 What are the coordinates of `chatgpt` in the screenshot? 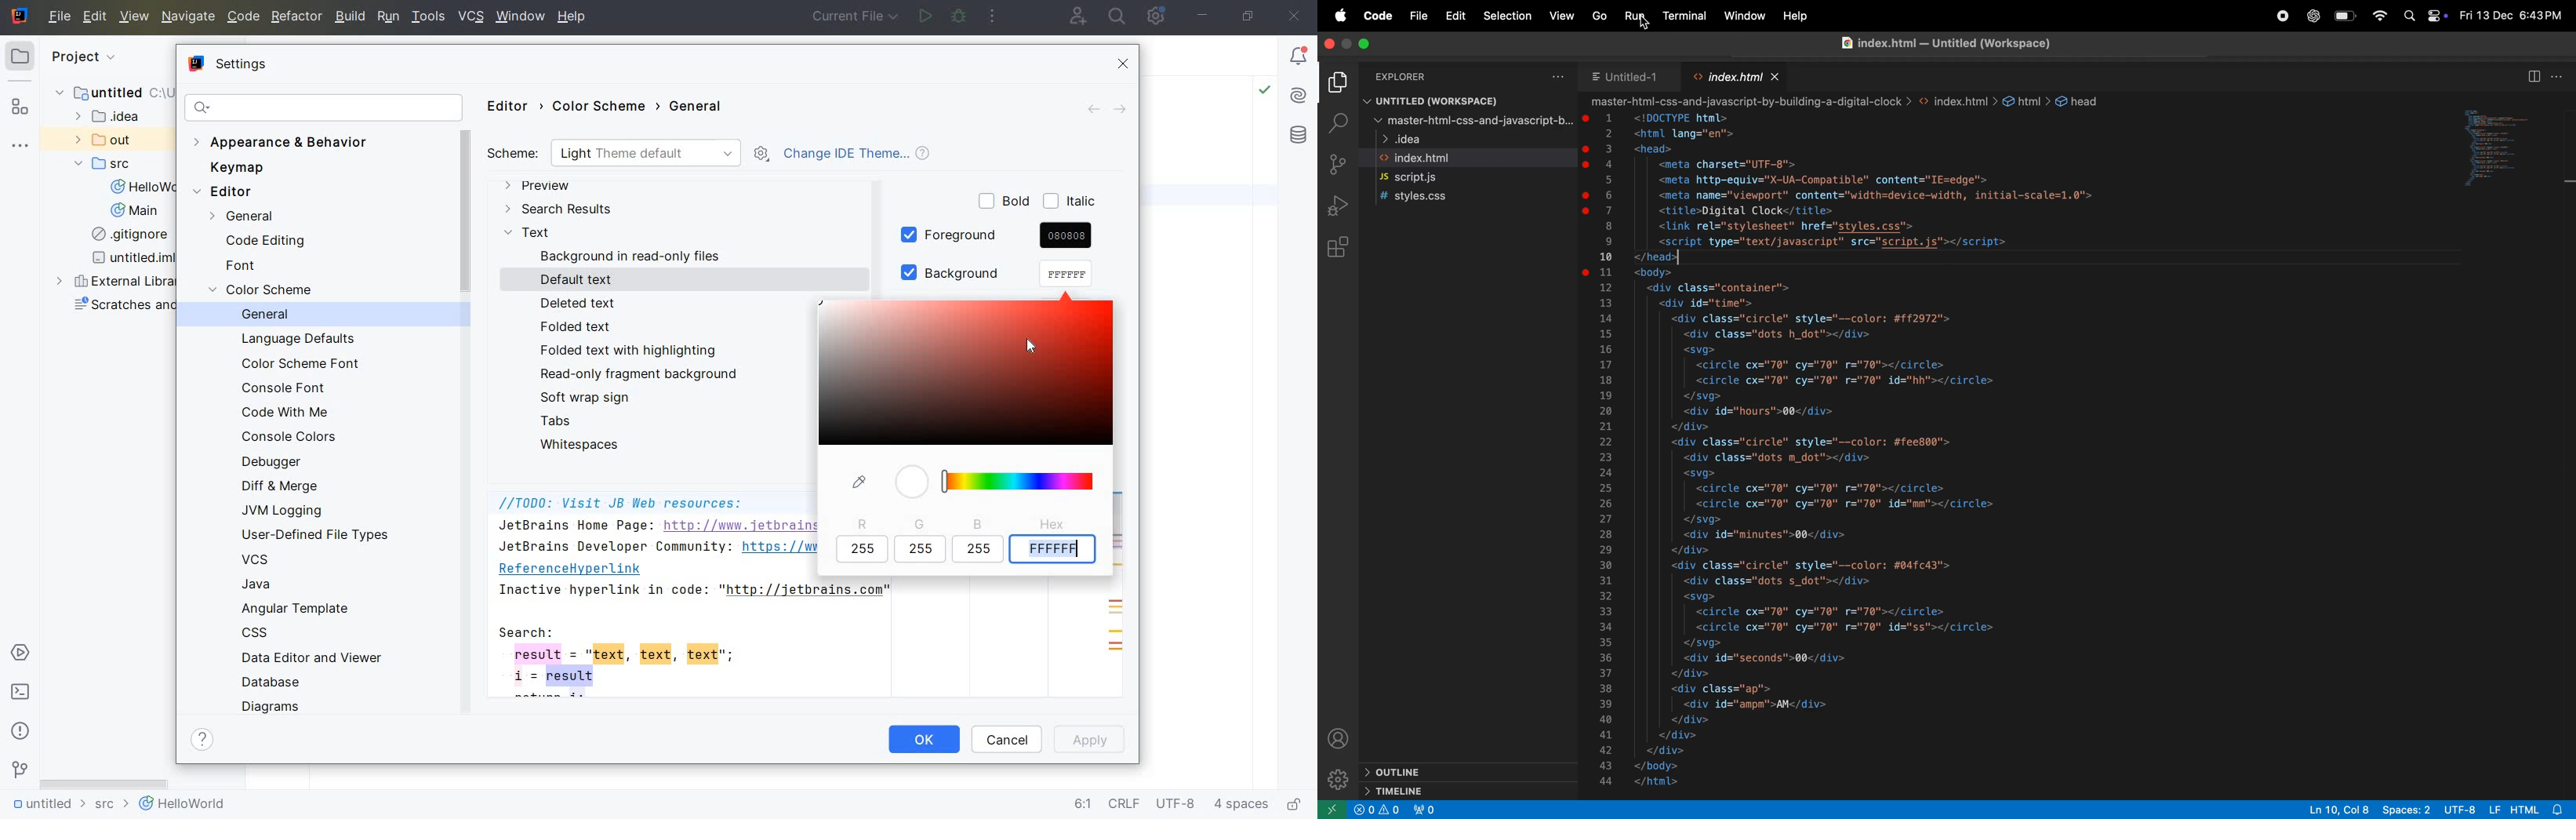 It's located at (2315, 17).